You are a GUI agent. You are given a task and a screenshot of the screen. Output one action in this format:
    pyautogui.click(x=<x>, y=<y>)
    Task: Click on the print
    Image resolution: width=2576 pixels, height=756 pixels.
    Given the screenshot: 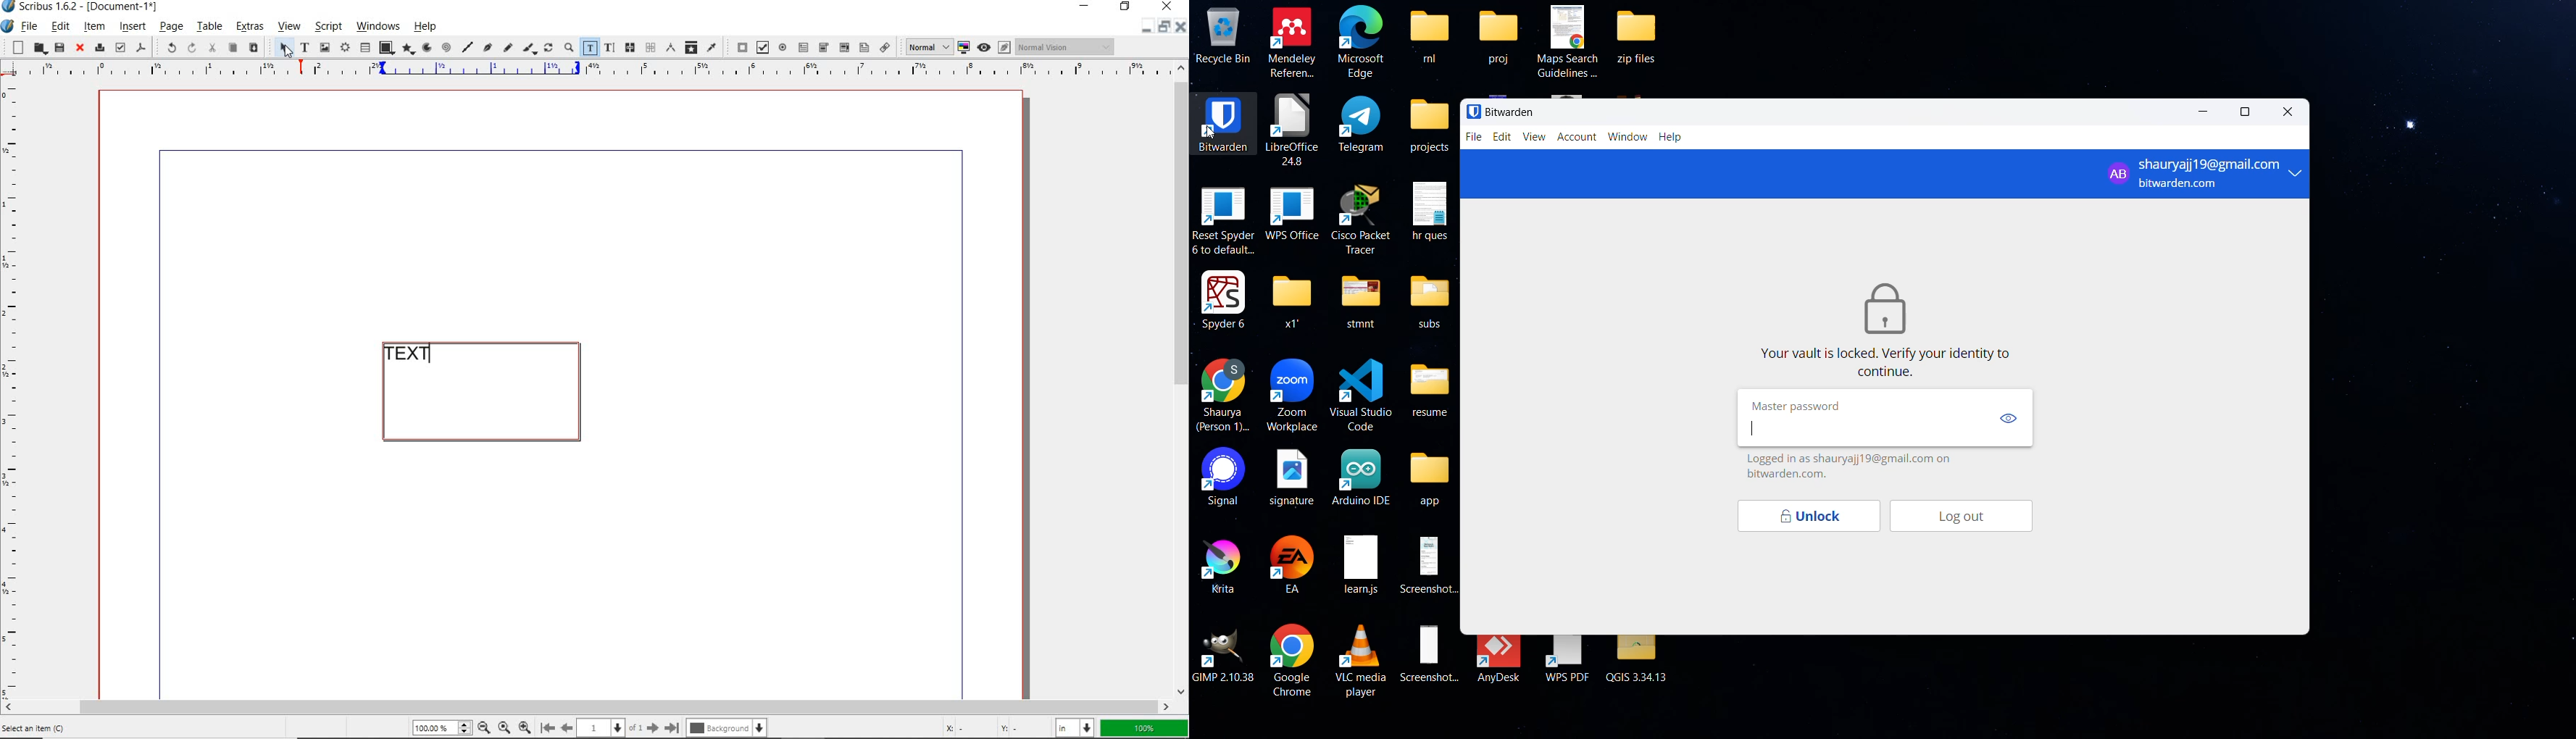 What is the action you would take?
    pyautogui.click(x=99, y=48)
    